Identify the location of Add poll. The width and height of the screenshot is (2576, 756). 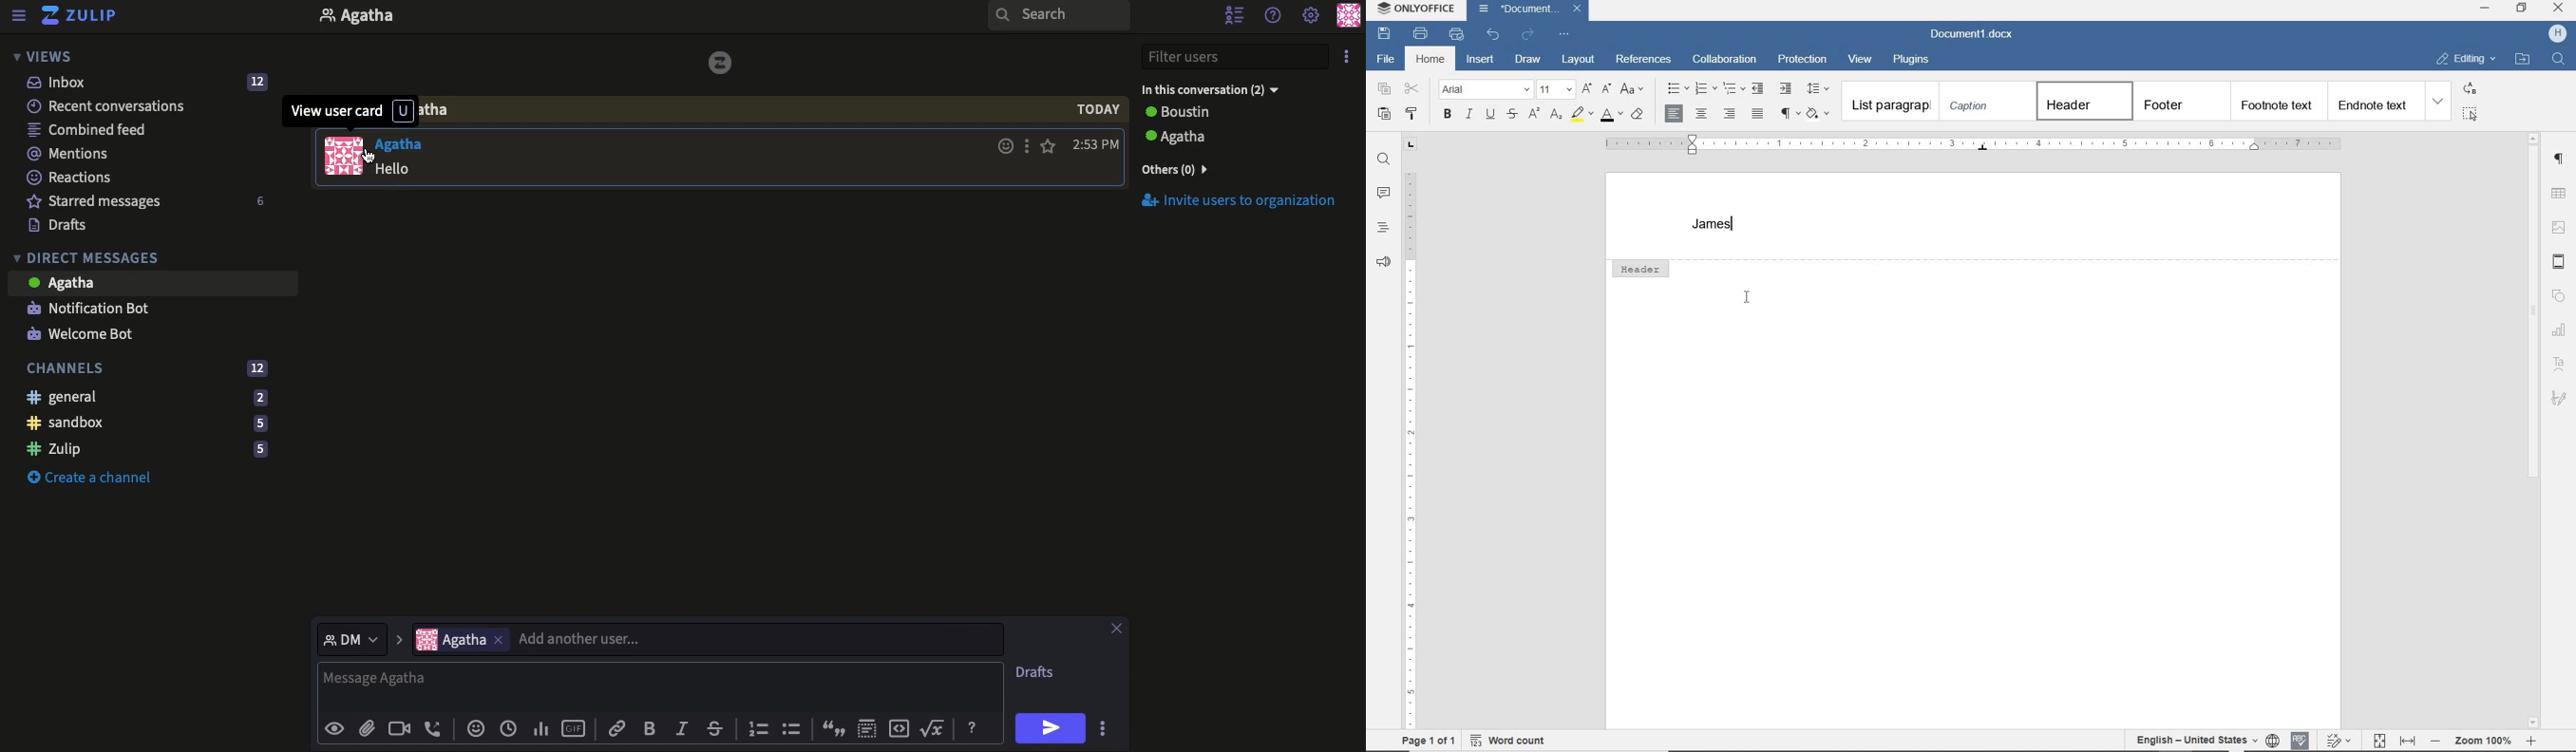
(545, 726).